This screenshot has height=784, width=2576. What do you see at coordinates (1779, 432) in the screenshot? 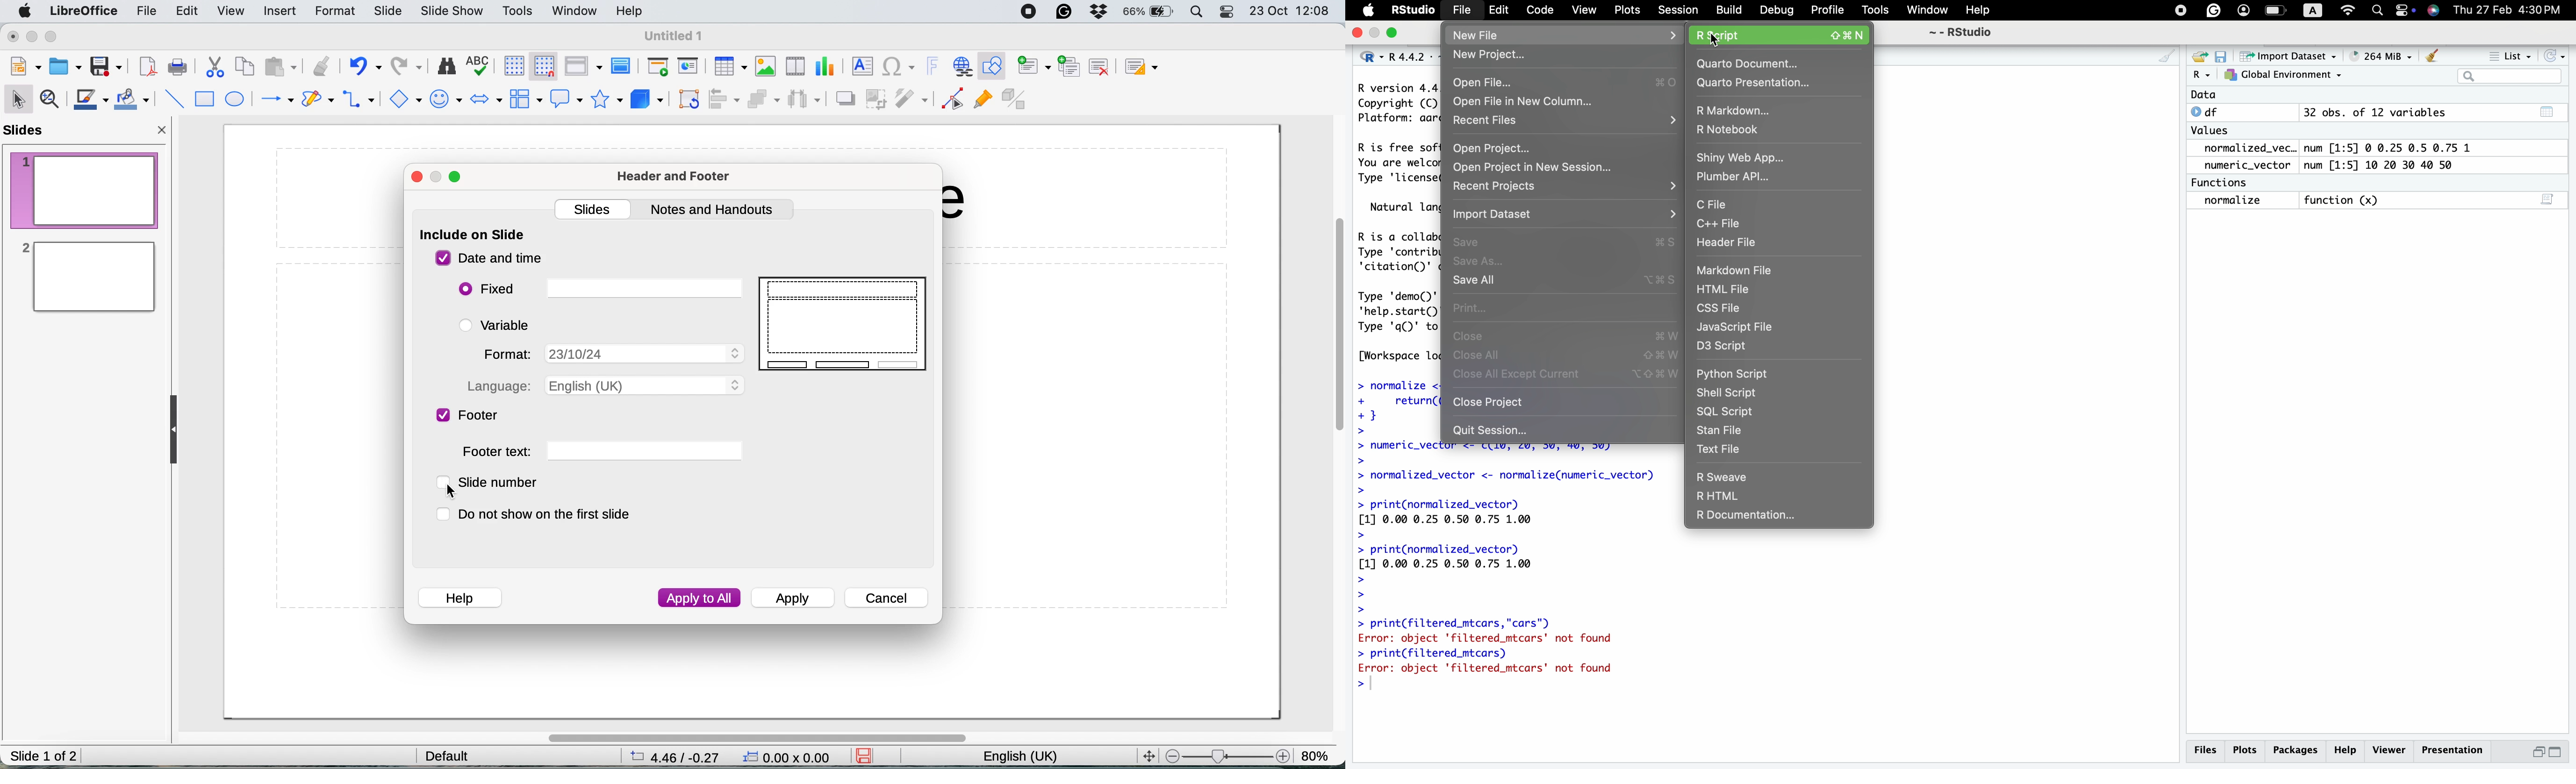
I see `stan file` at bounding box center [1779, 432].